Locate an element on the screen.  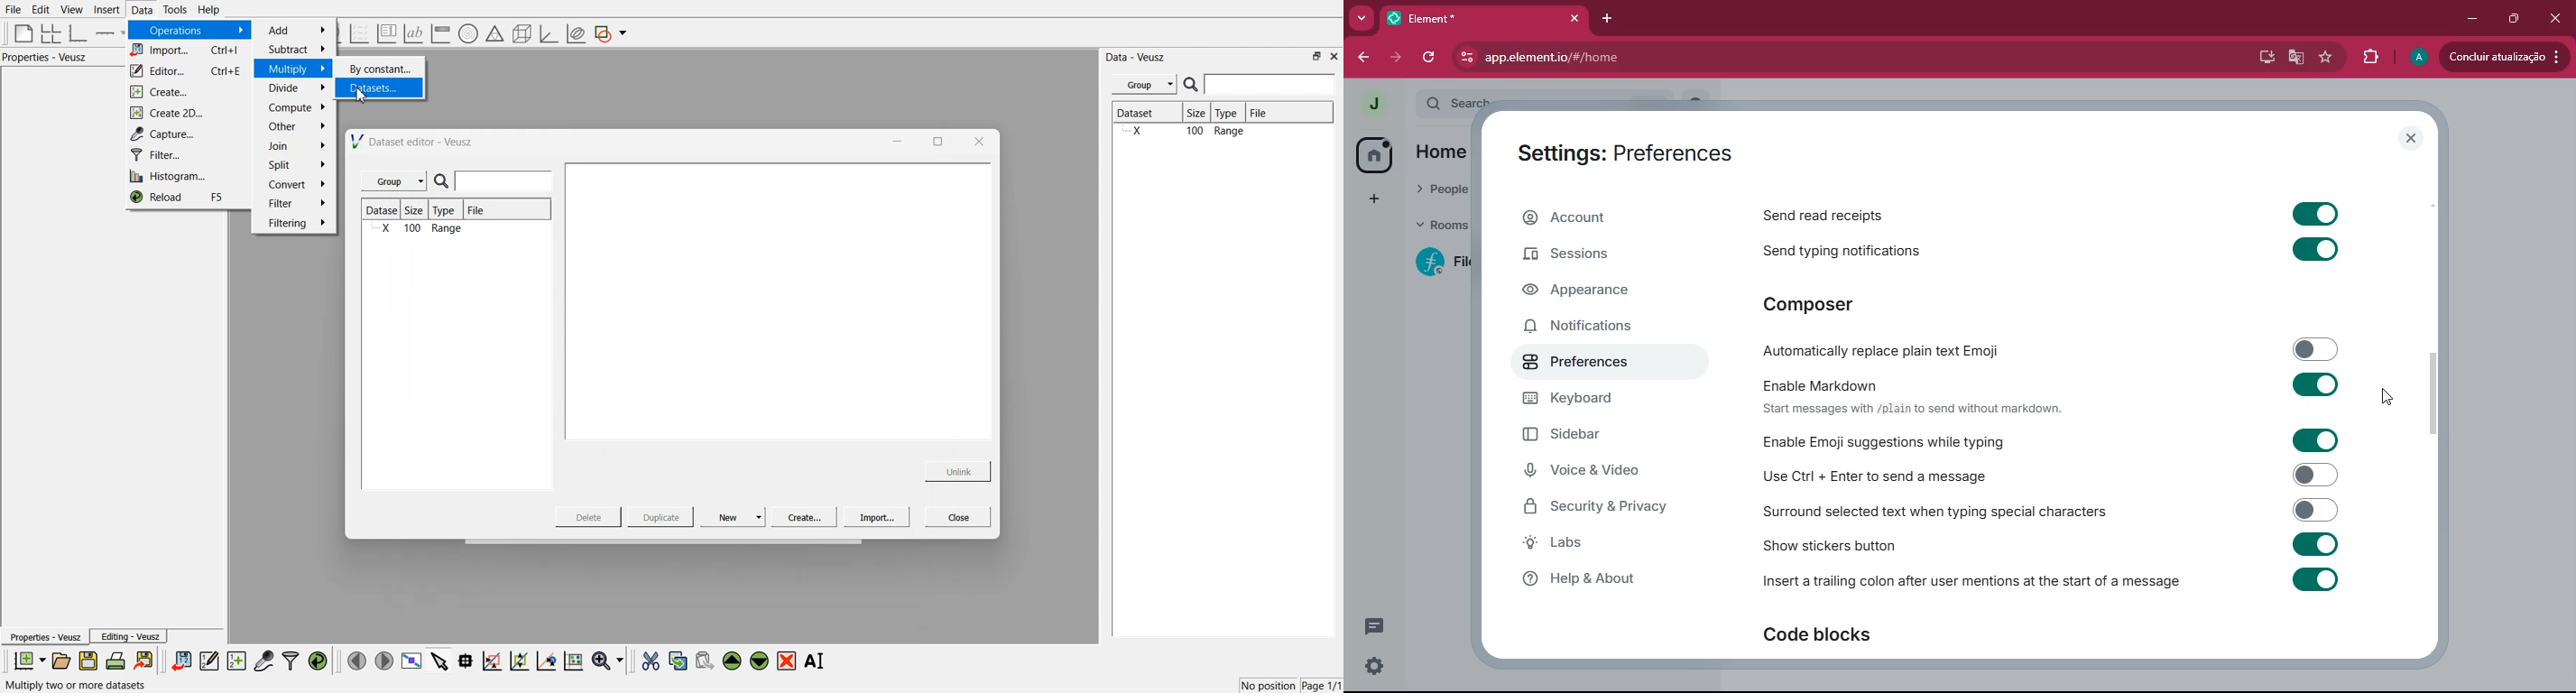
add is located at coordinates (1367, 200).